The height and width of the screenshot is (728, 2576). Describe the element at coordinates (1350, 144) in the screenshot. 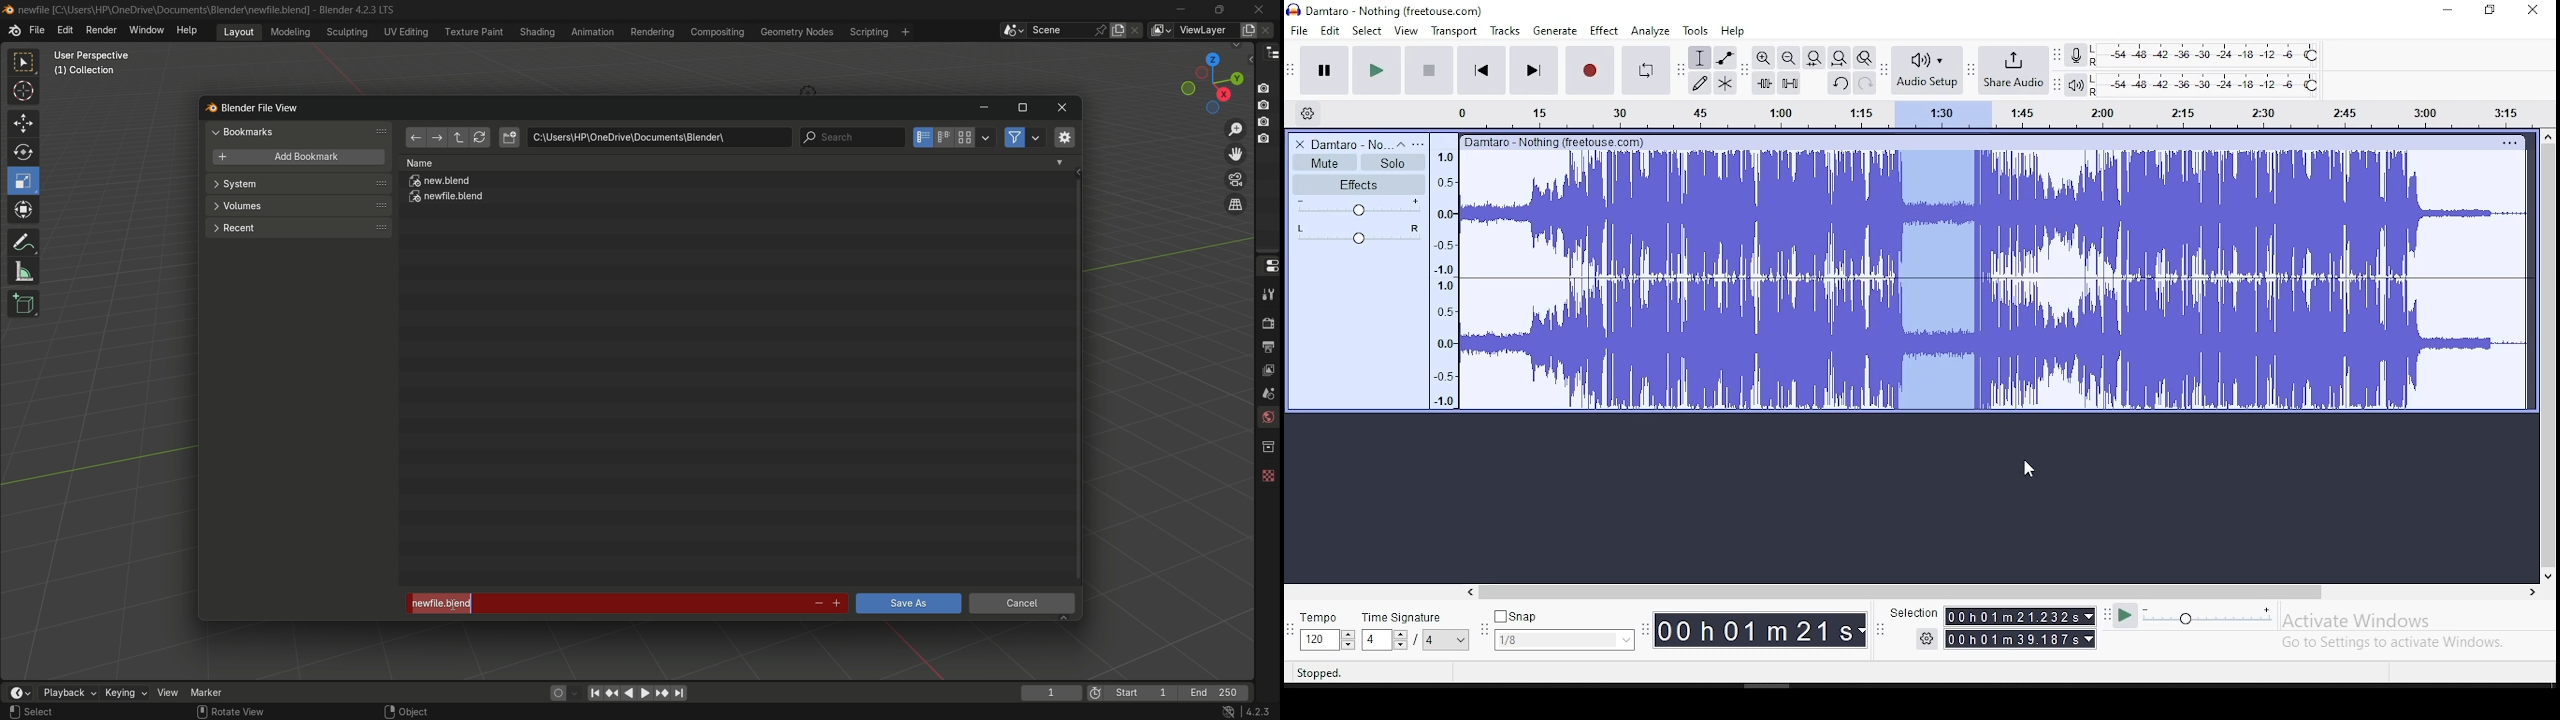

I see `Damtaro No` at that location.